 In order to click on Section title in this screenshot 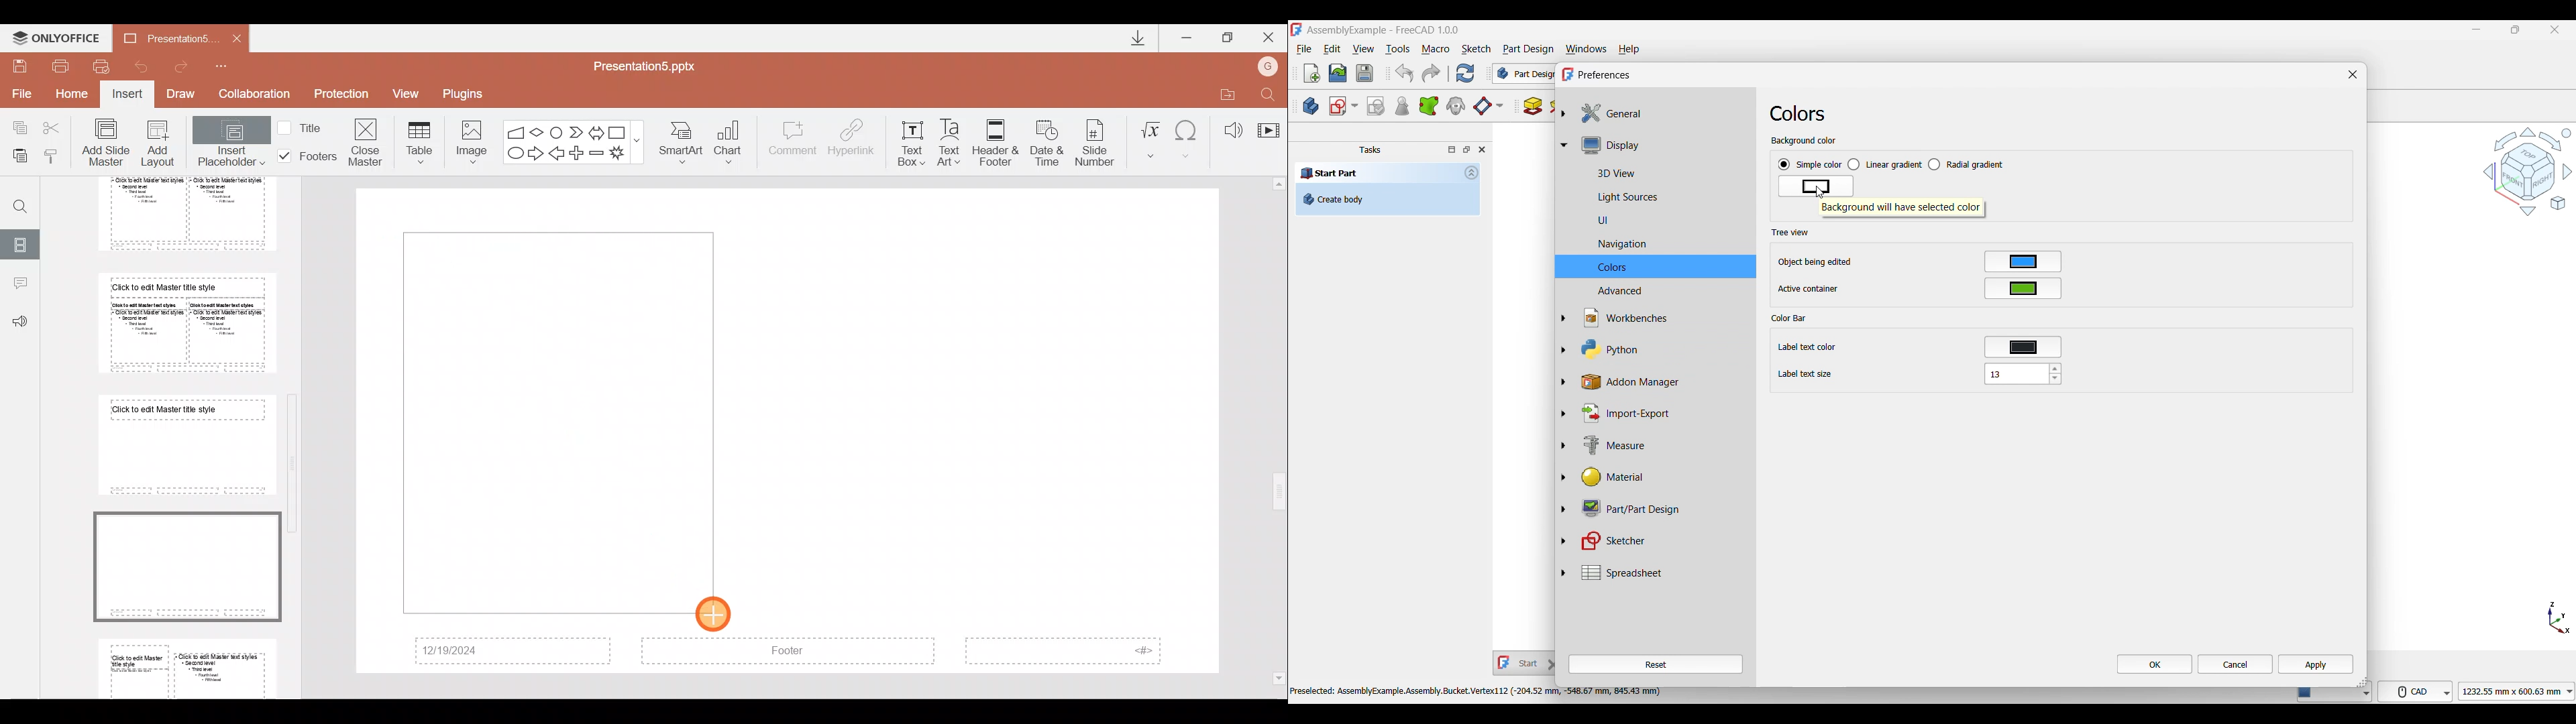, I will do `click(1790, 318)`.